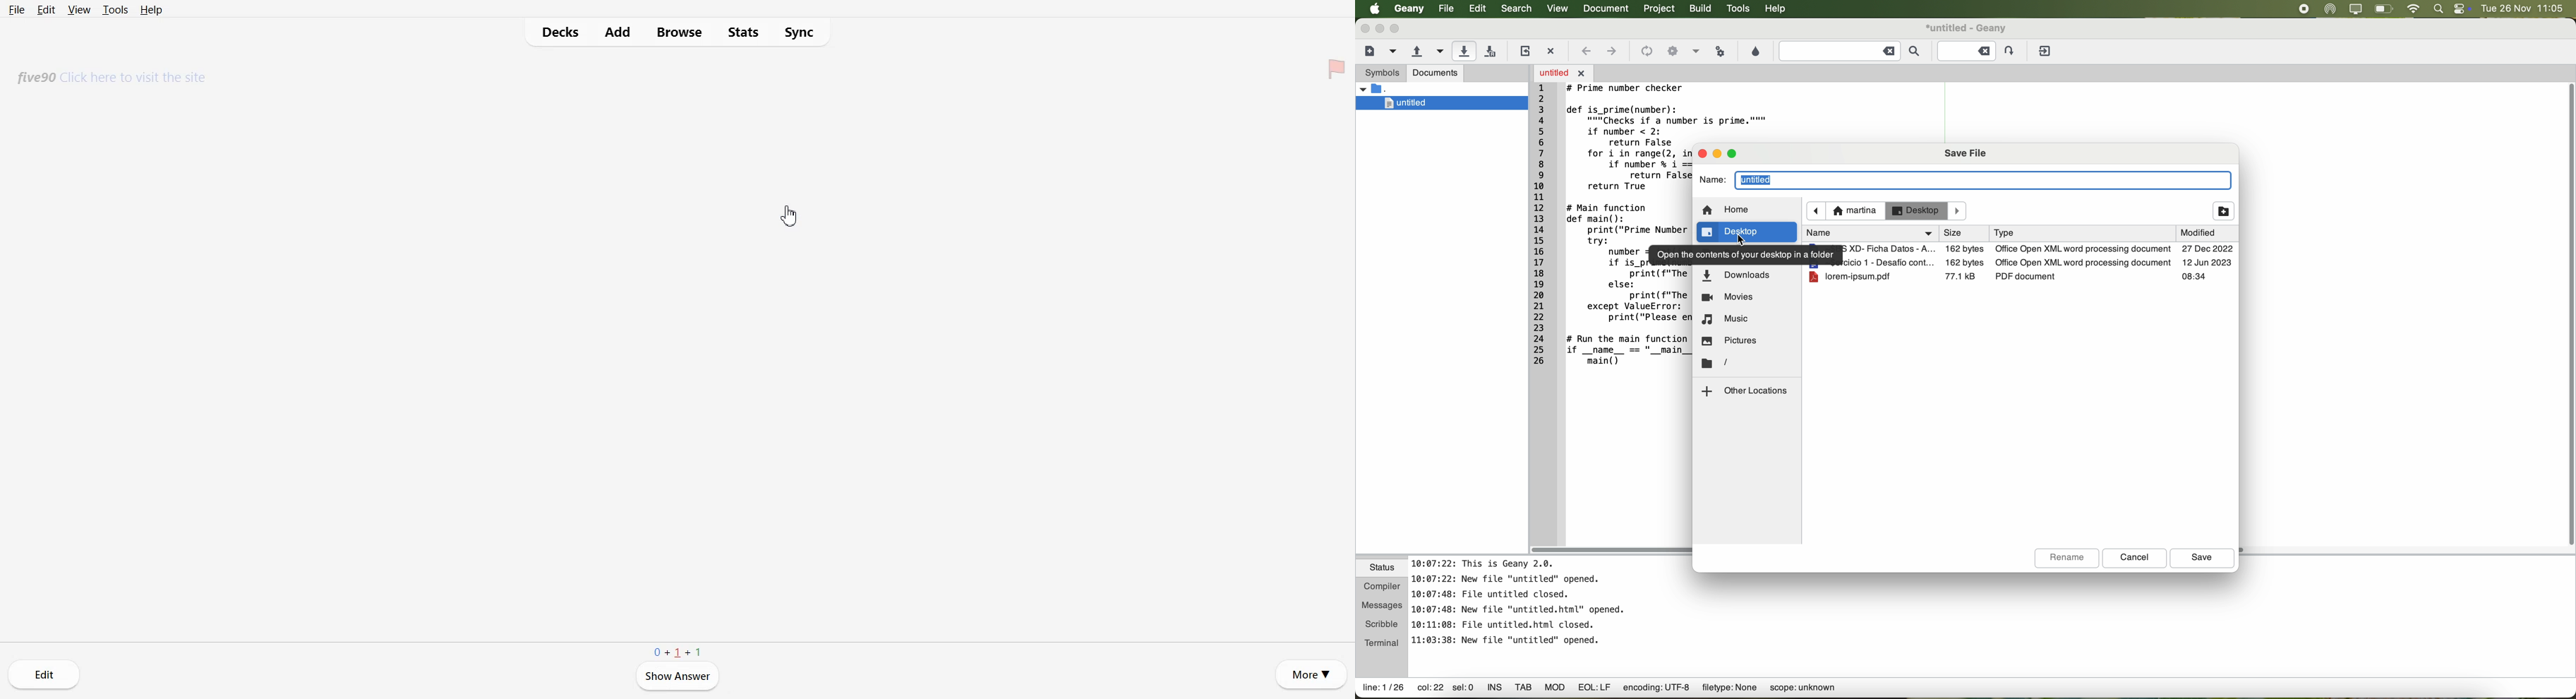  I want to click on Edit, so click(44, 674).